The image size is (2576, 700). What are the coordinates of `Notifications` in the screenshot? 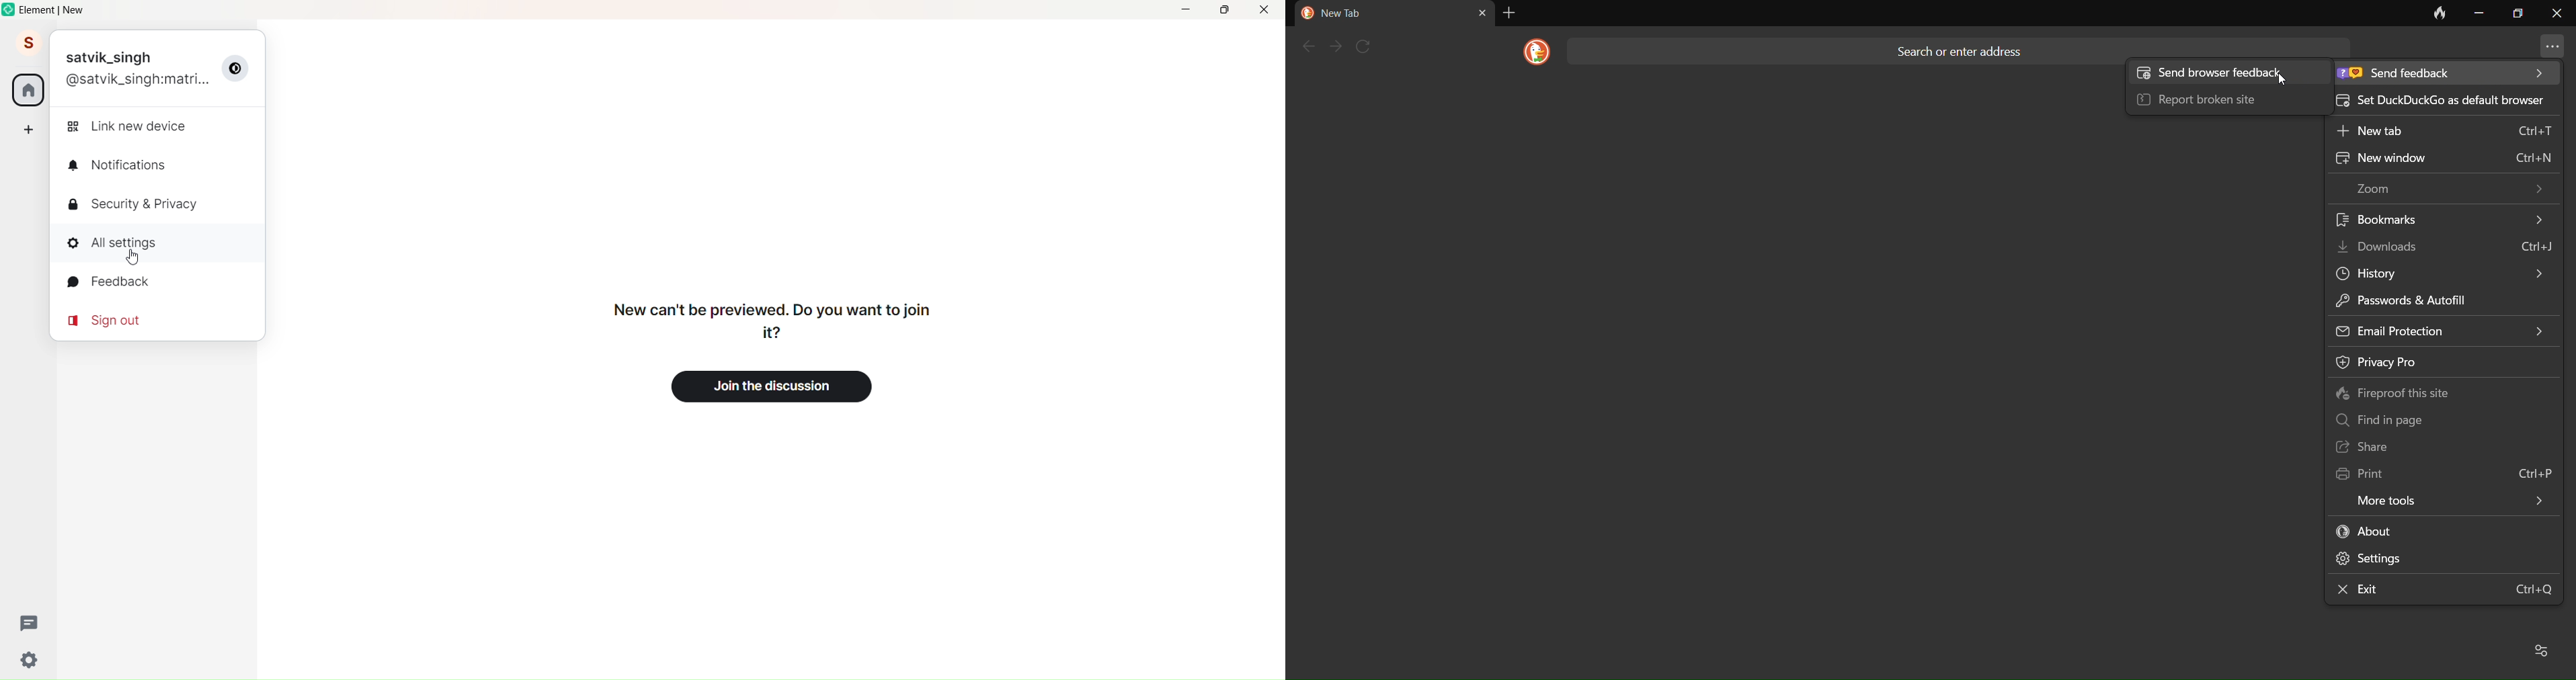 It's located at (127, 166).